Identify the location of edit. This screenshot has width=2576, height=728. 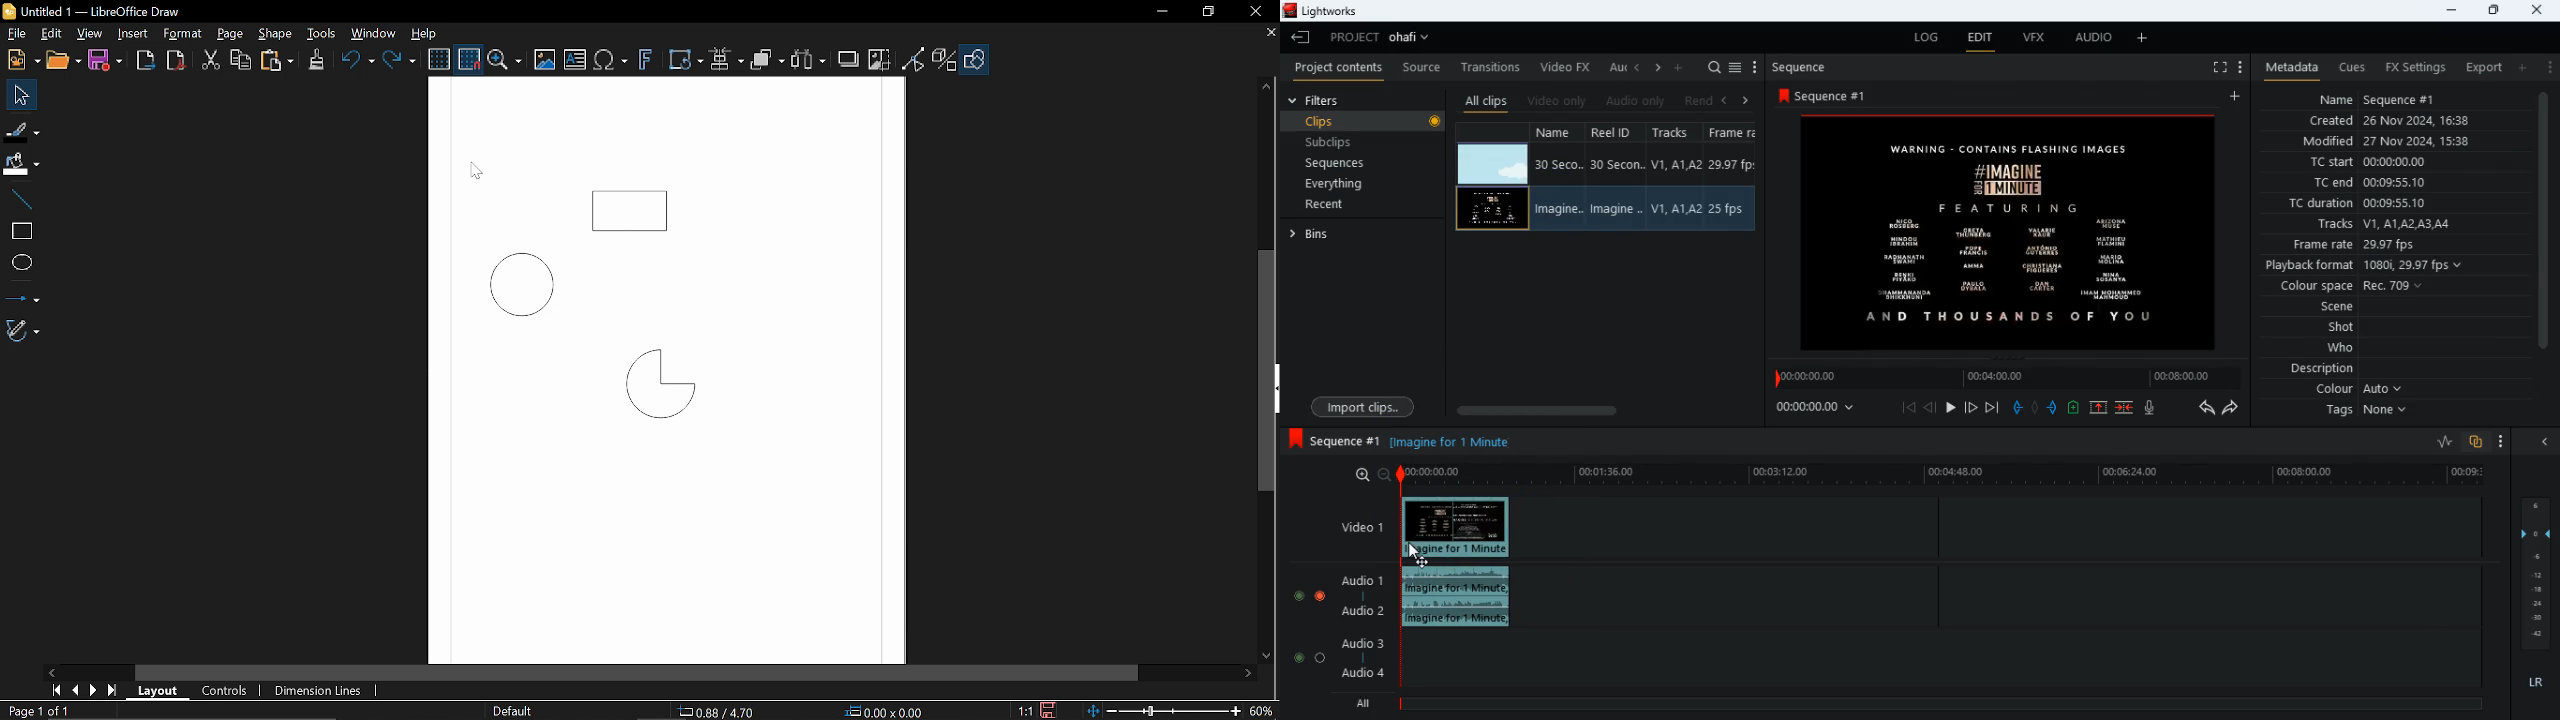
(1980, 37).